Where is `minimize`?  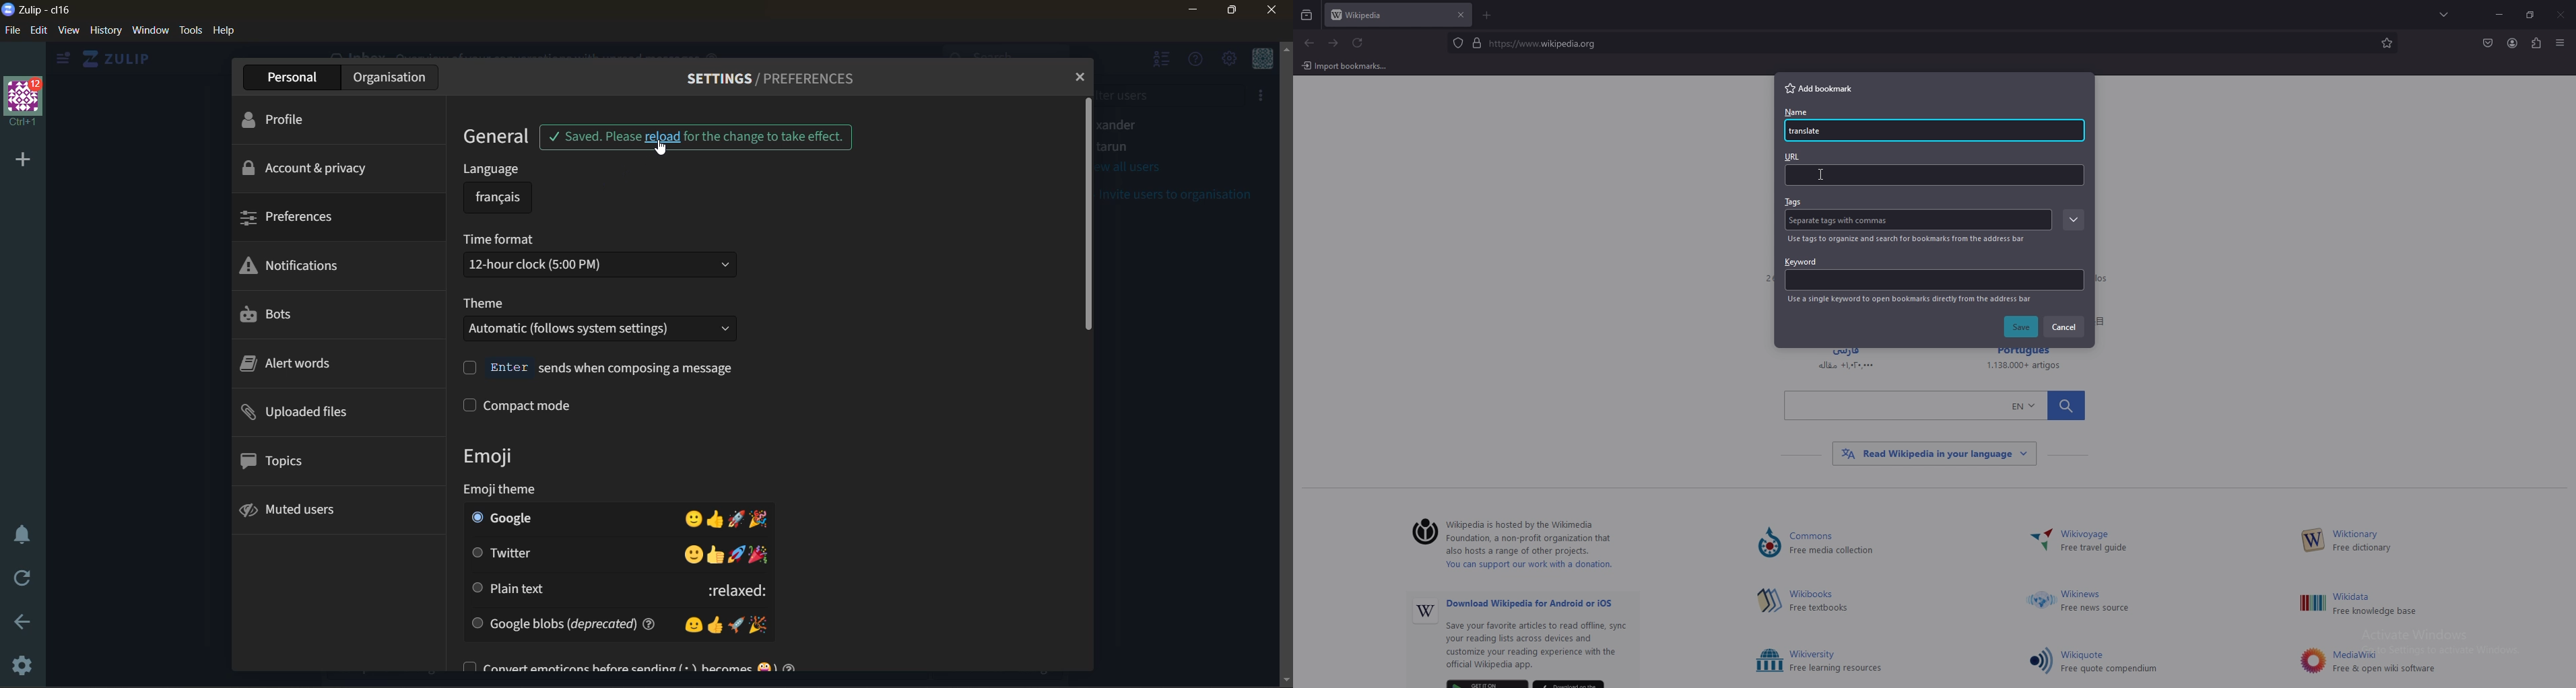 minimize is located at coordinates (2499, 14).